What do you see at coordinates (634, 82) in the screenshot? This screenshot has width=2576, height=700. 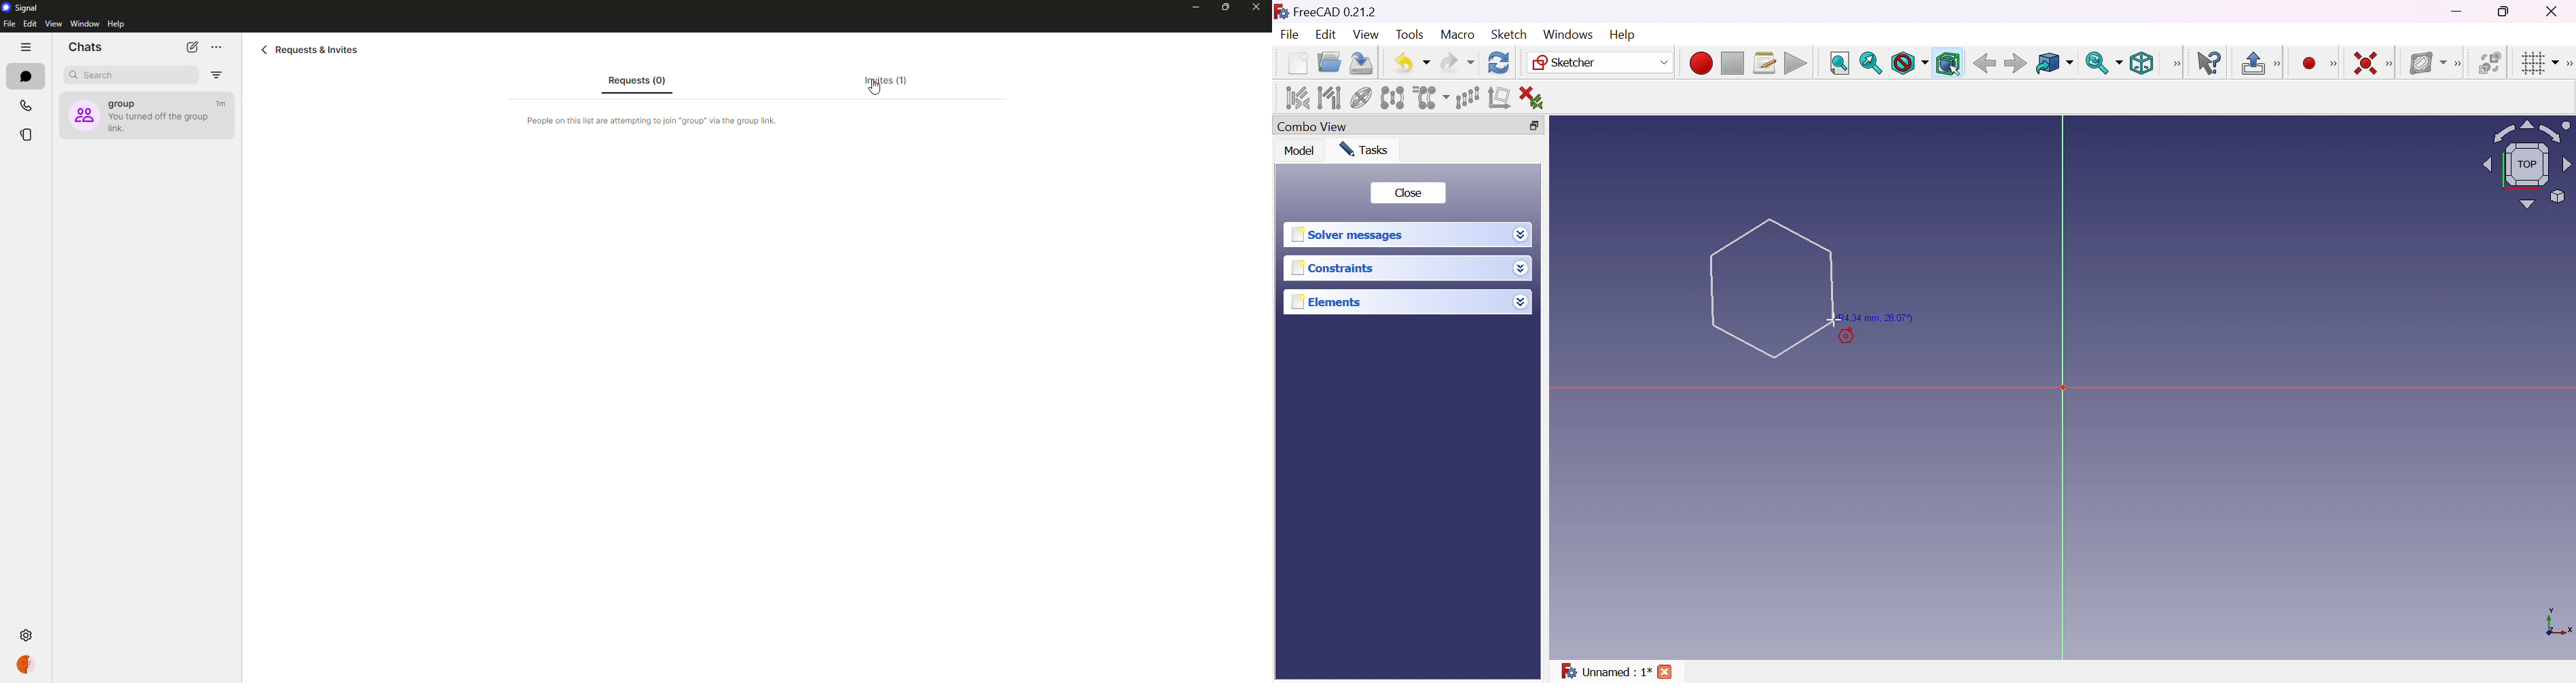 I see `requests` at bounding box center [634, 82].